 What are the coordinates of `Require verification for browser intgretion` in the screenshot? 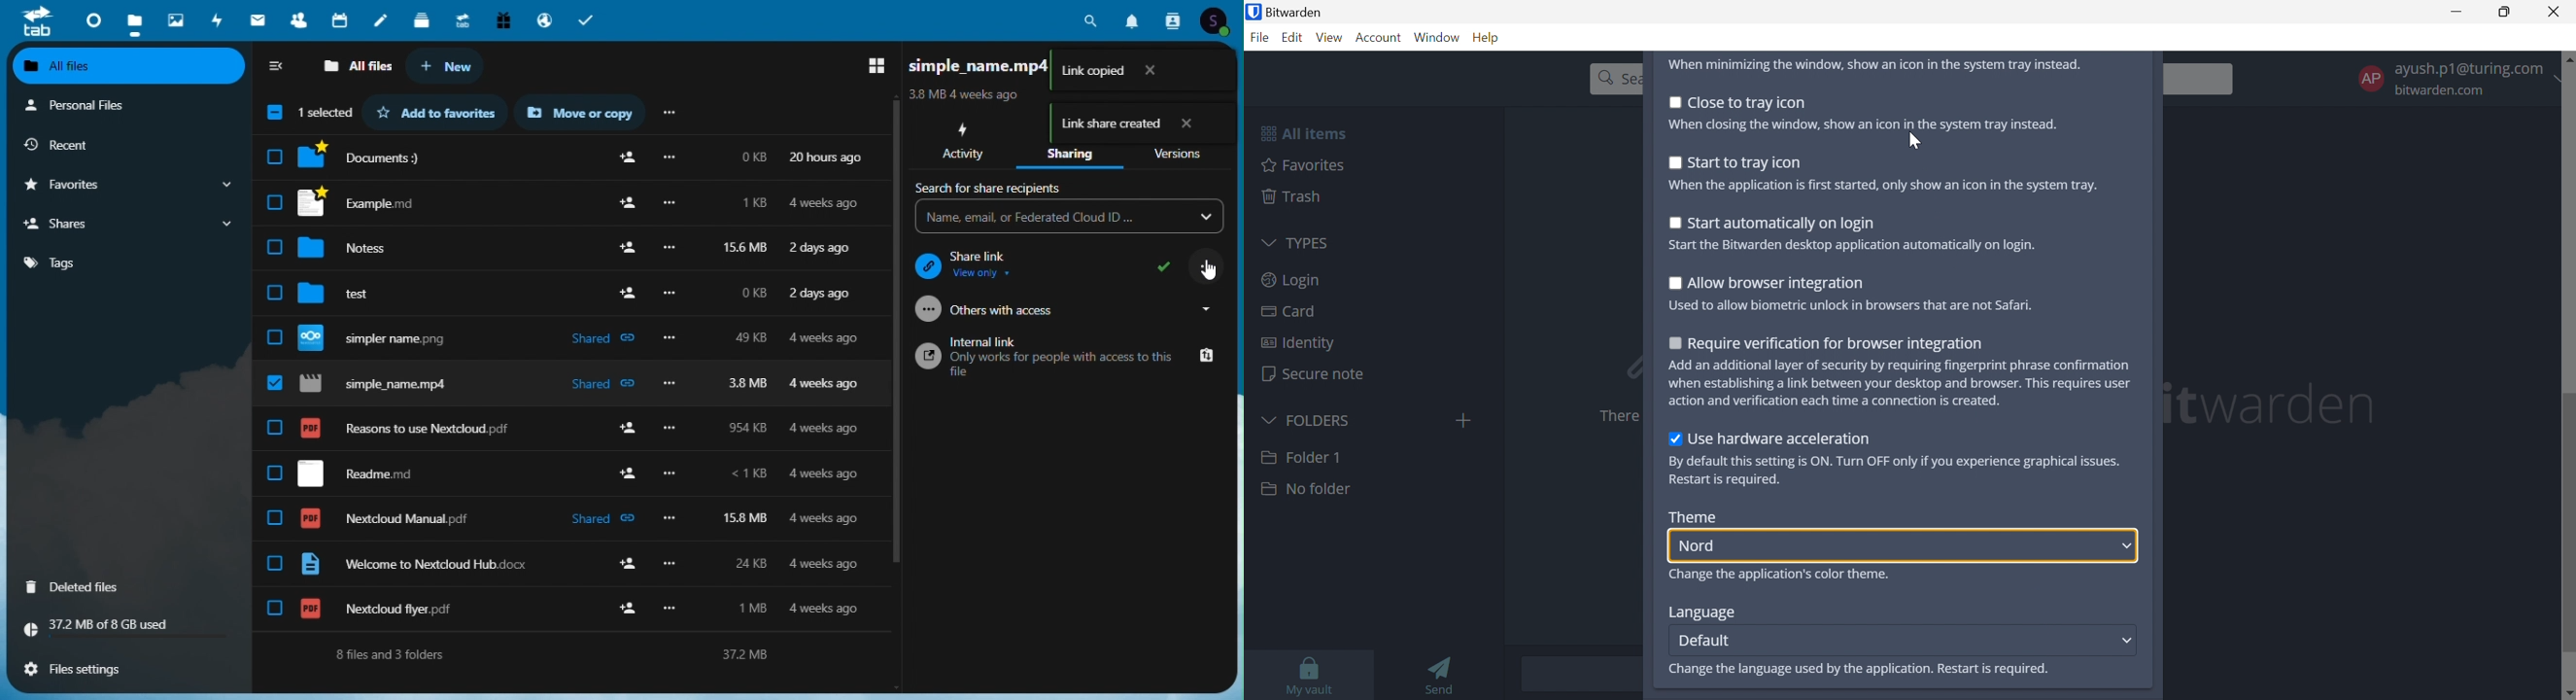 It's located at (1836, 345).